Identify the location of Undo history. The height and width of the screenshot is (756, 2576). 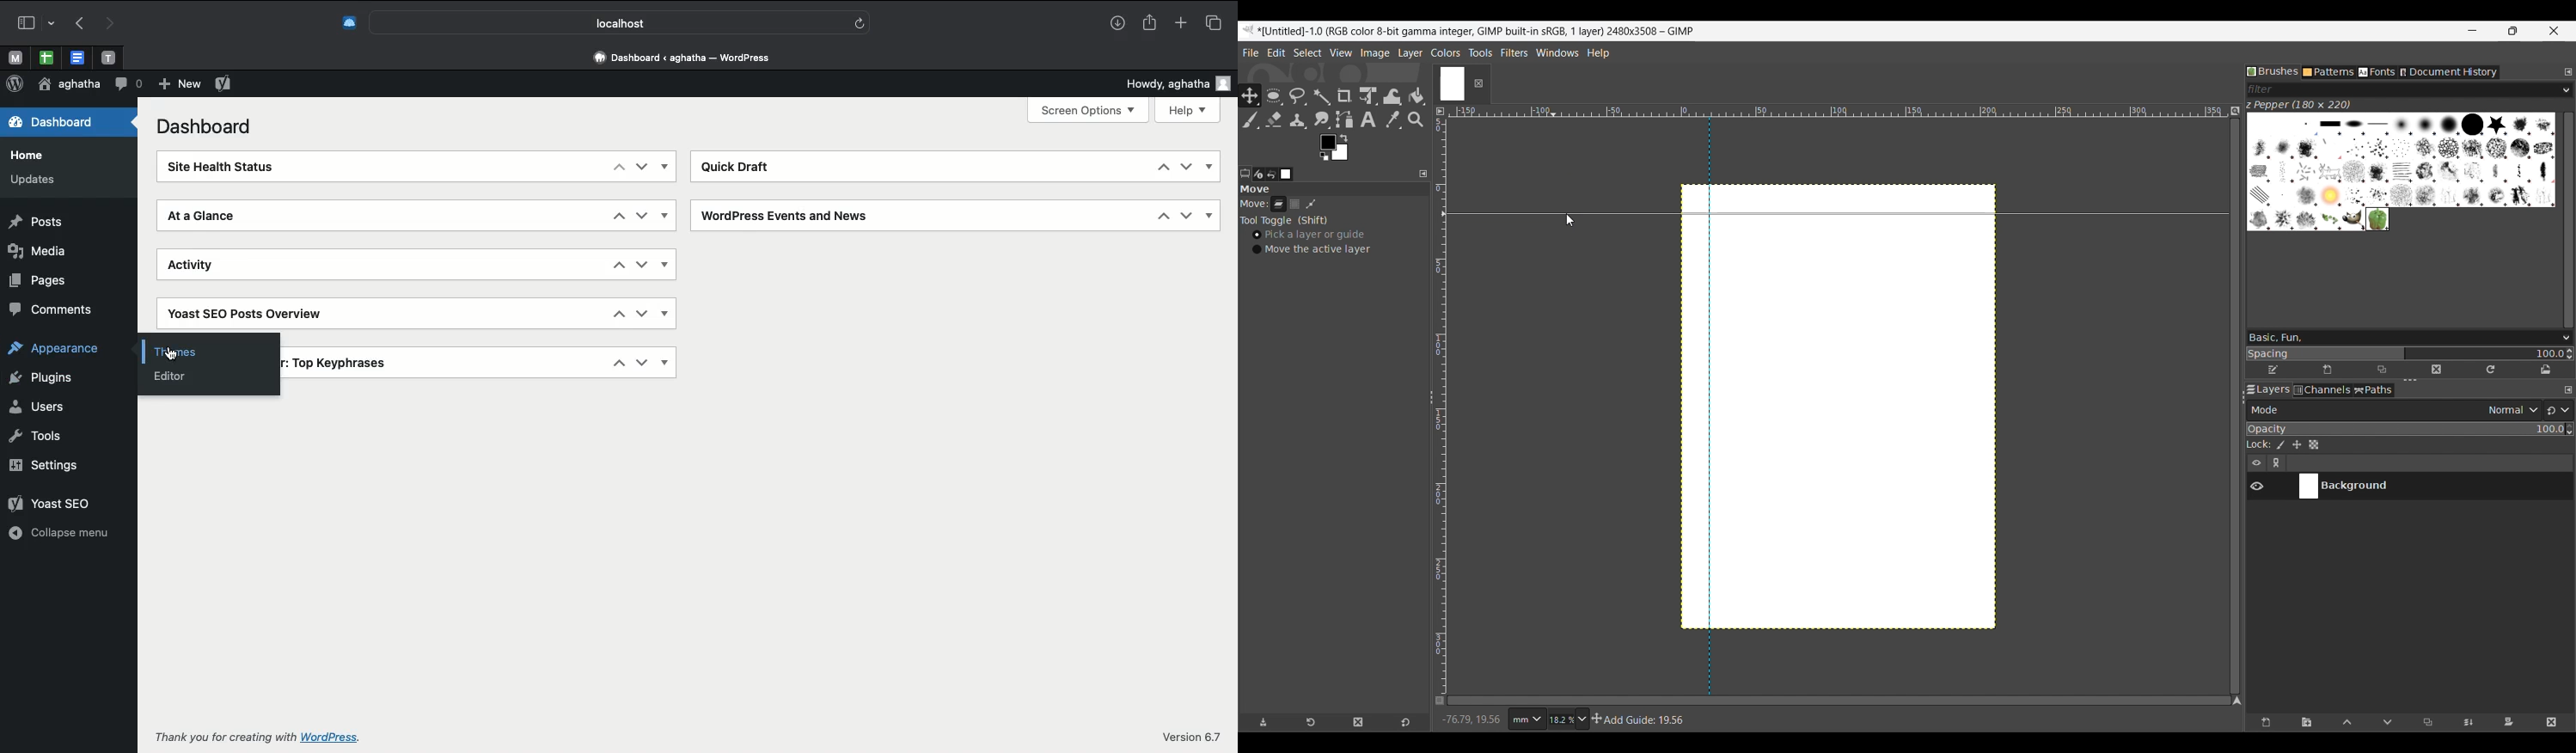
(1273, 174).